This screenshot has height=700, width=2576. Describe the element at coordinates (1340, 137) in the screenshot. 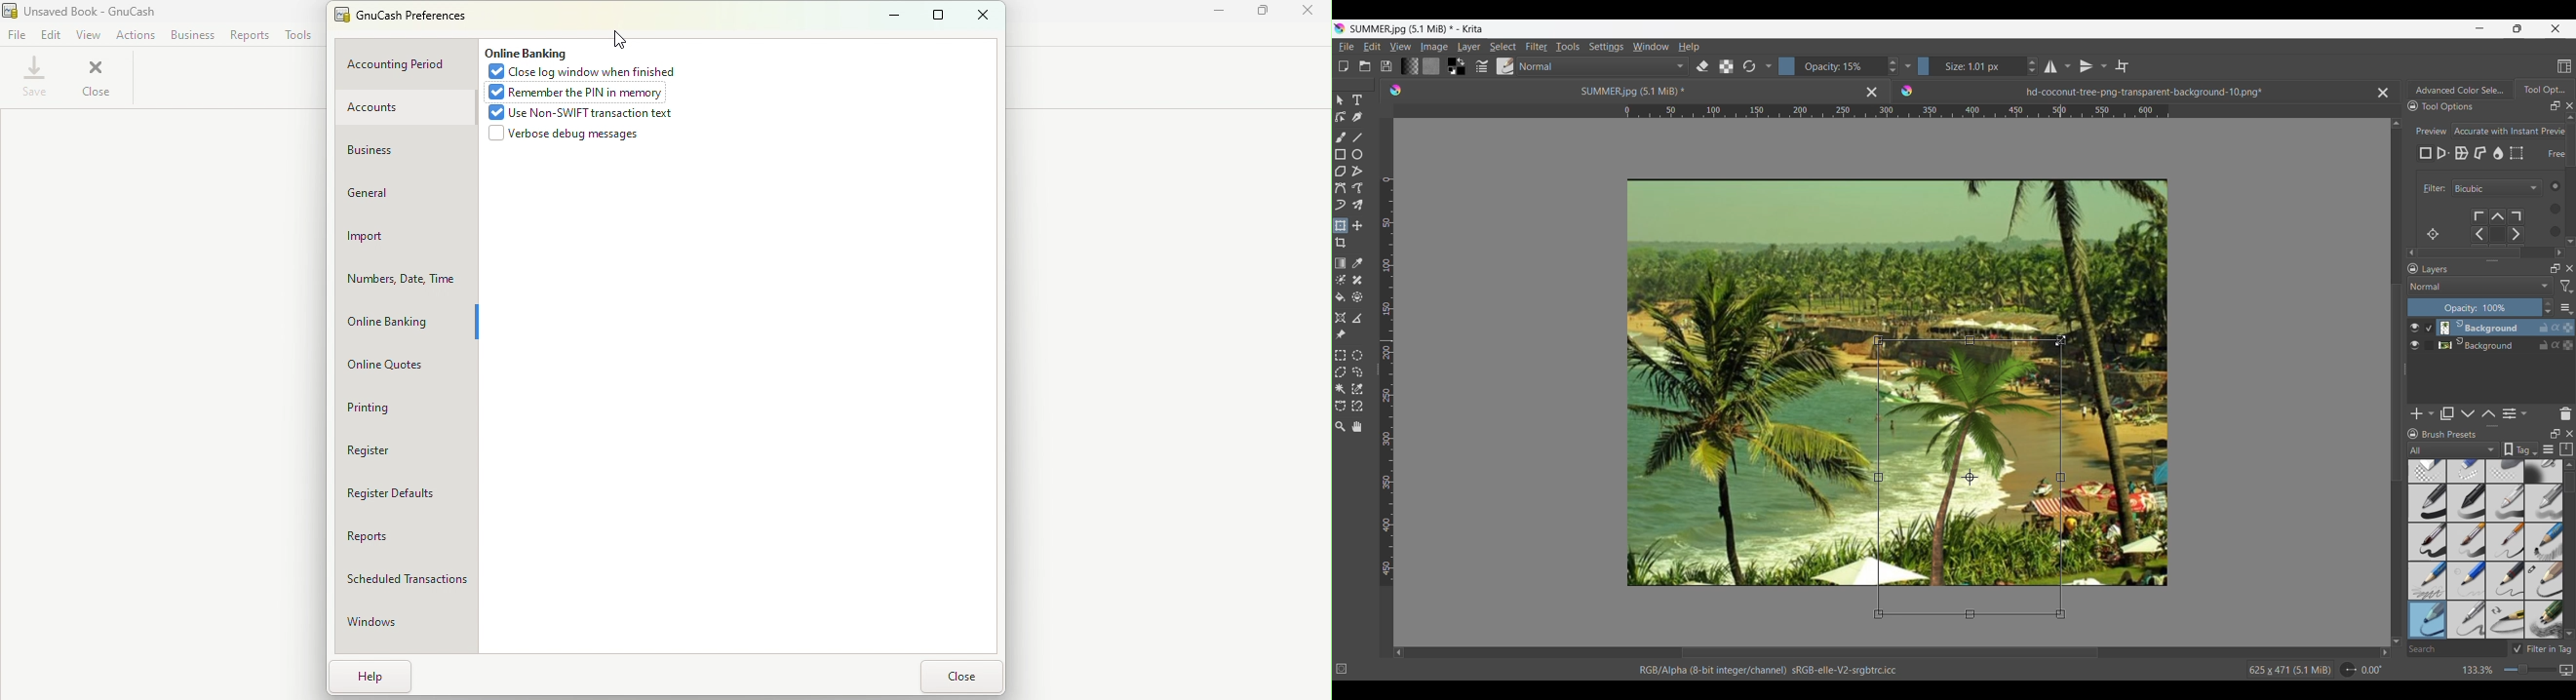

I see `Freehand brush tool` at that location.